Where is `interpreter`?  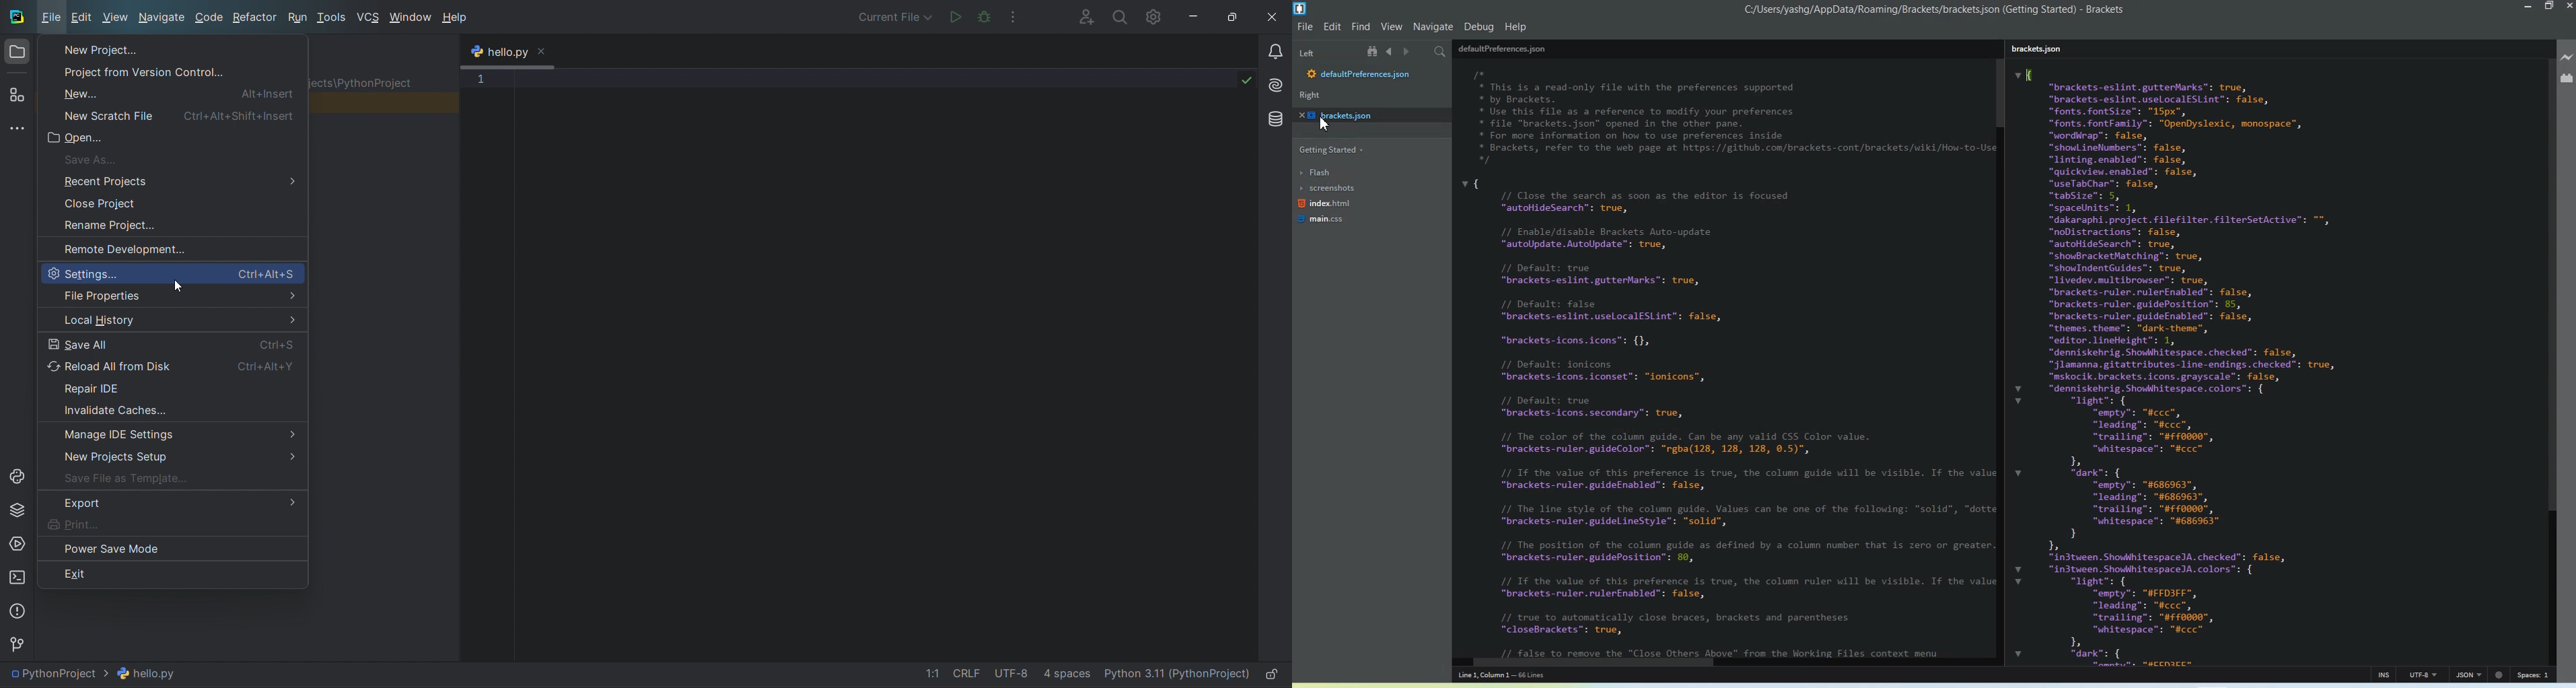
interpreter is located at coordinates (1175, 676).